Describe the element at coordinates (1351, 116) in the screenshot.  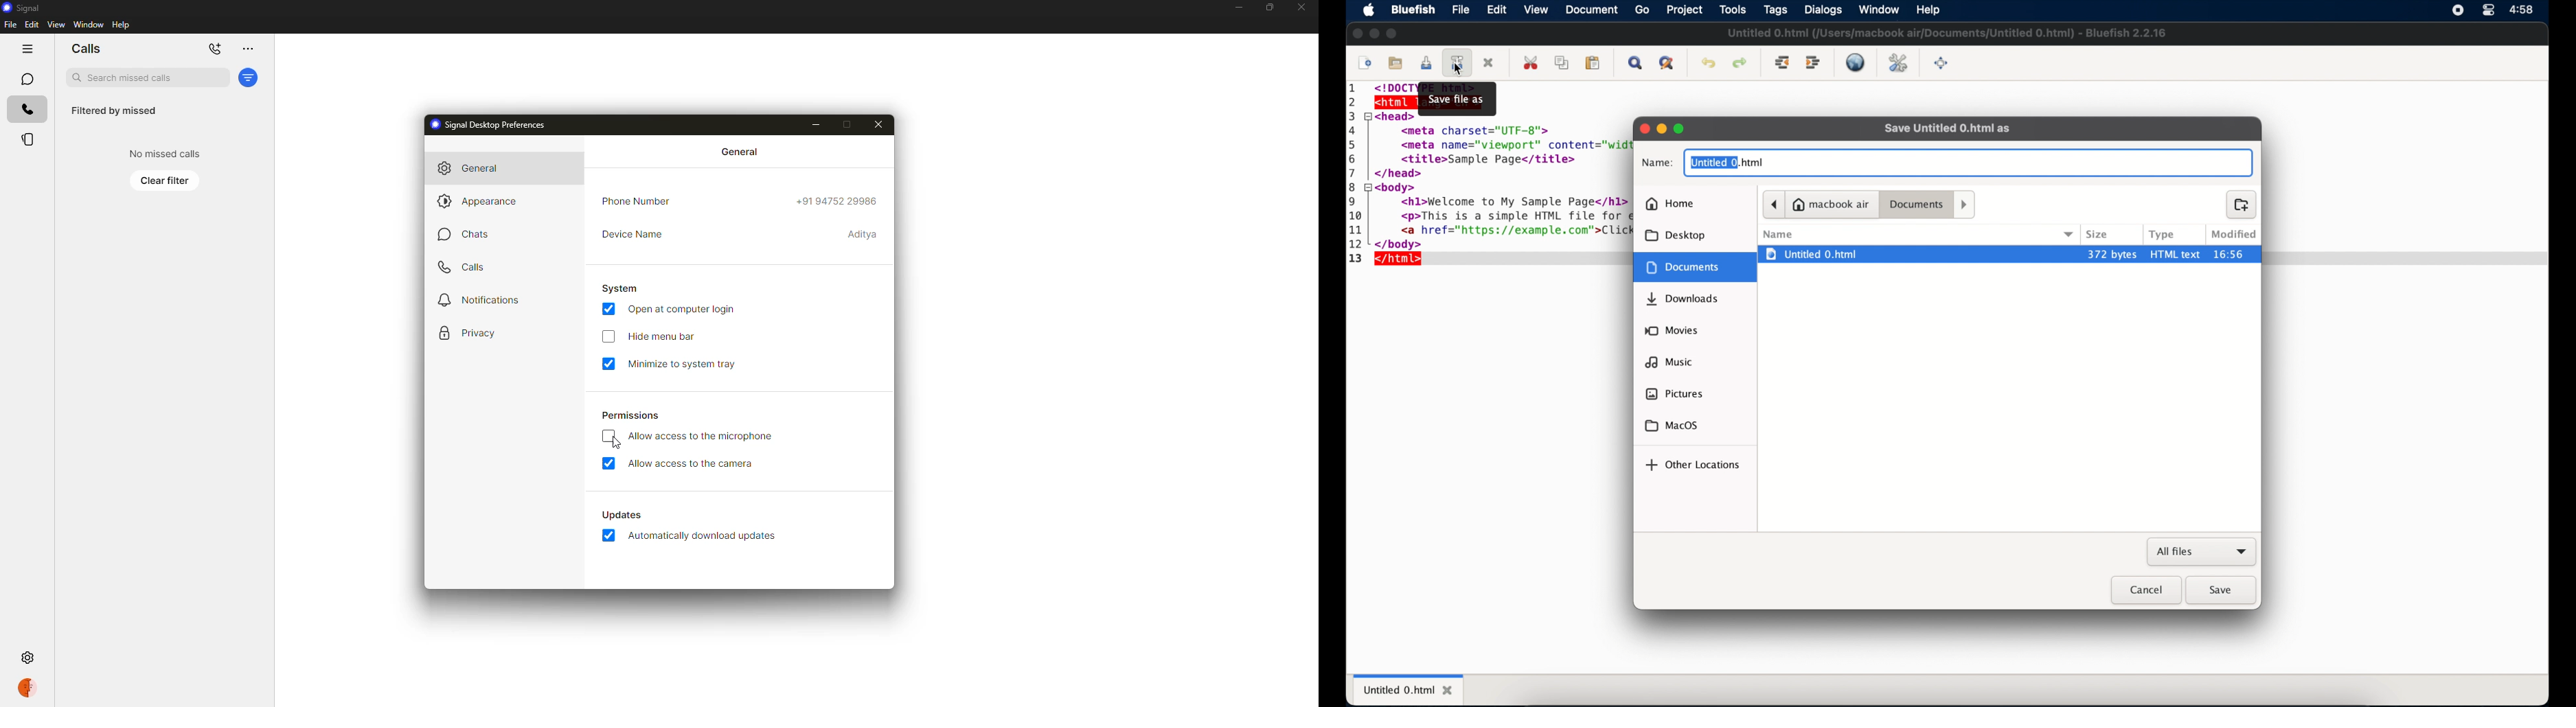
I see `3` at that location.